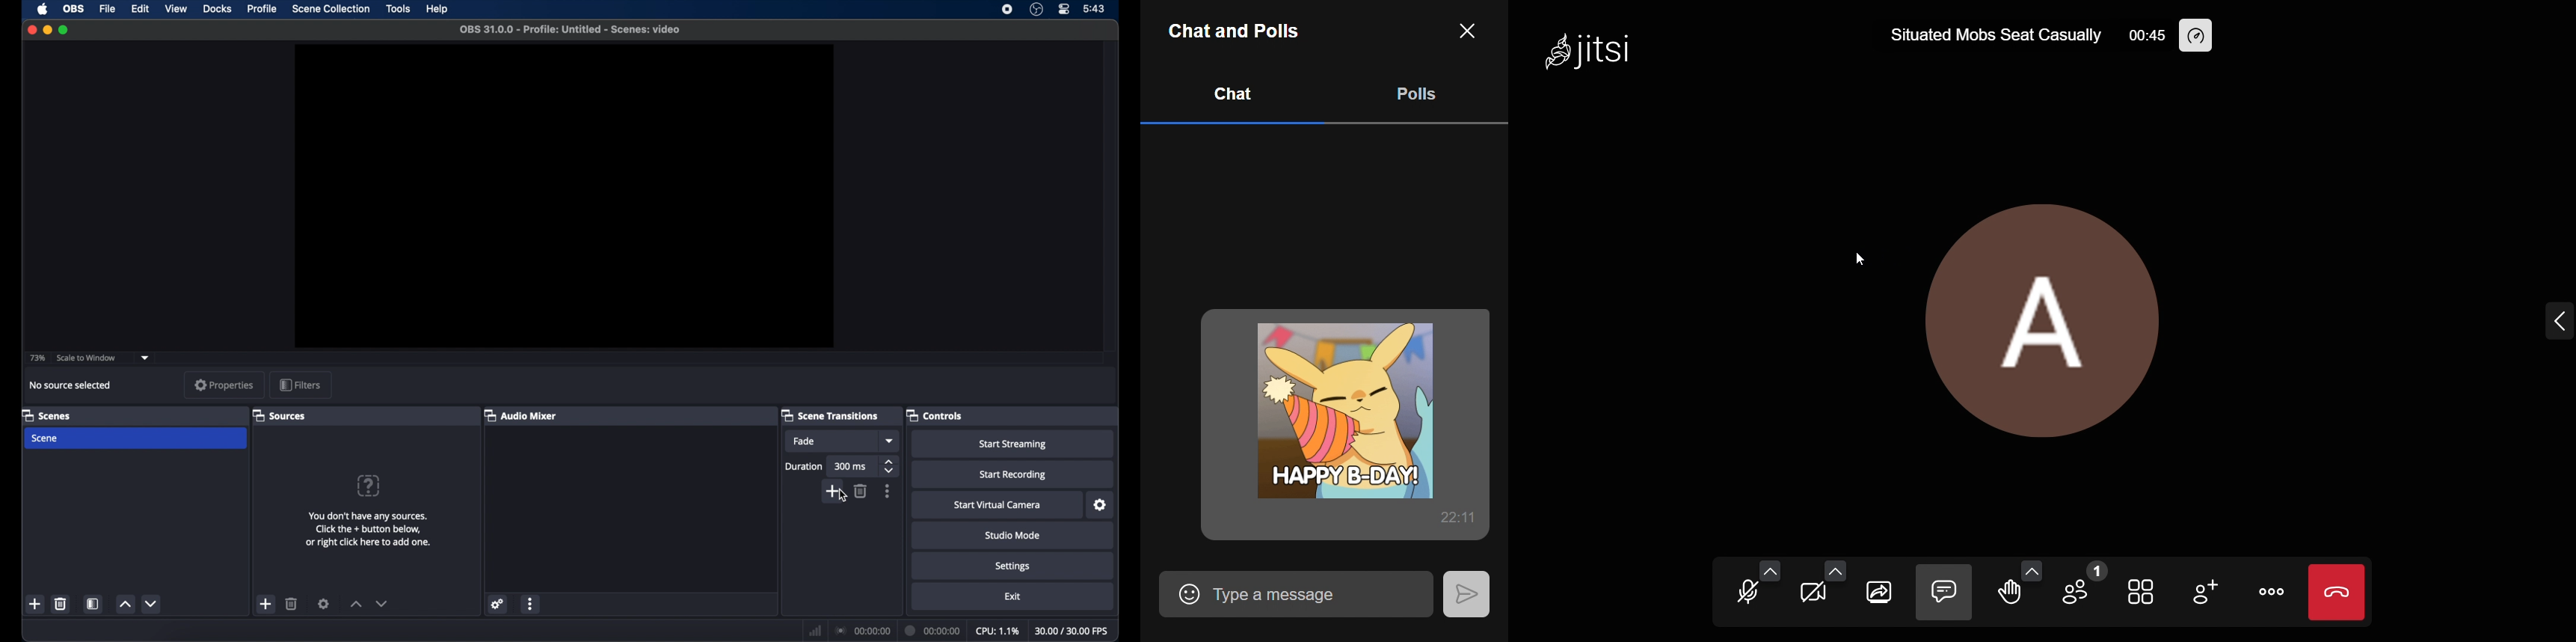 This screenshot has width=2576, height=644. What do you see at coordinates (2047, 312) in the screenshot?
I see `profile picture` at bounding box center [2047, 312].